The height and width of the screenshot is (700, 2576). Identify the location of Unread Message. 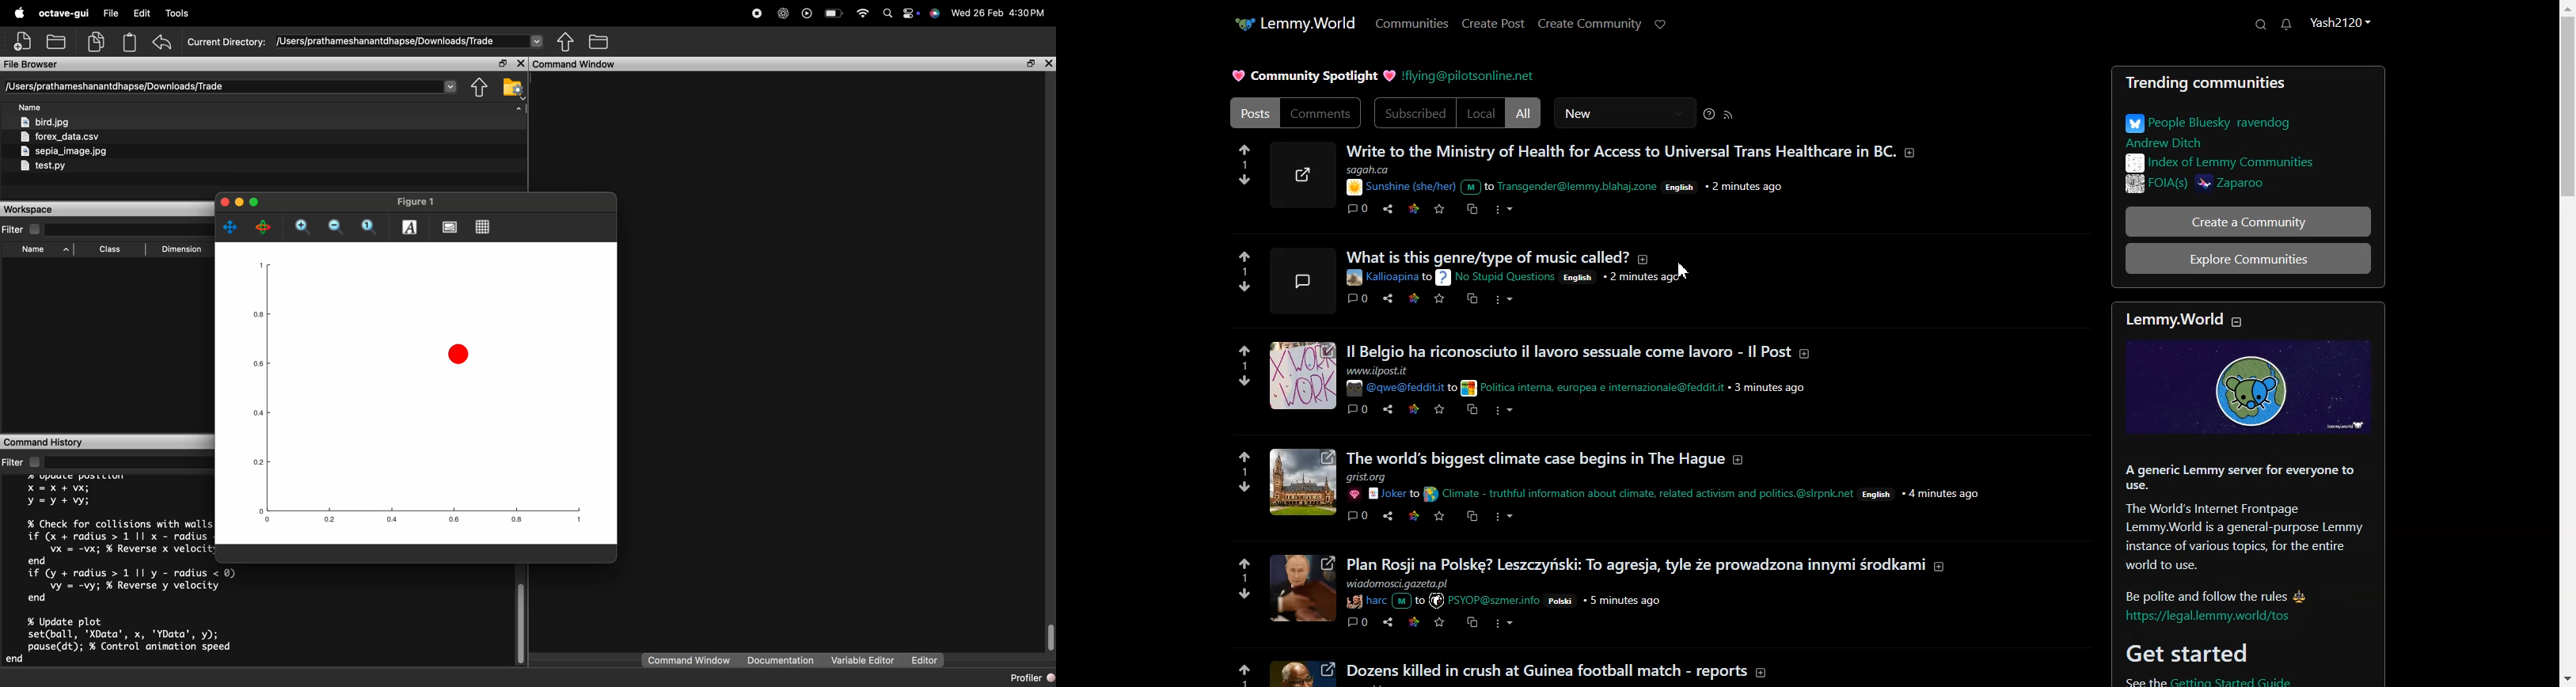
(2287, 25).